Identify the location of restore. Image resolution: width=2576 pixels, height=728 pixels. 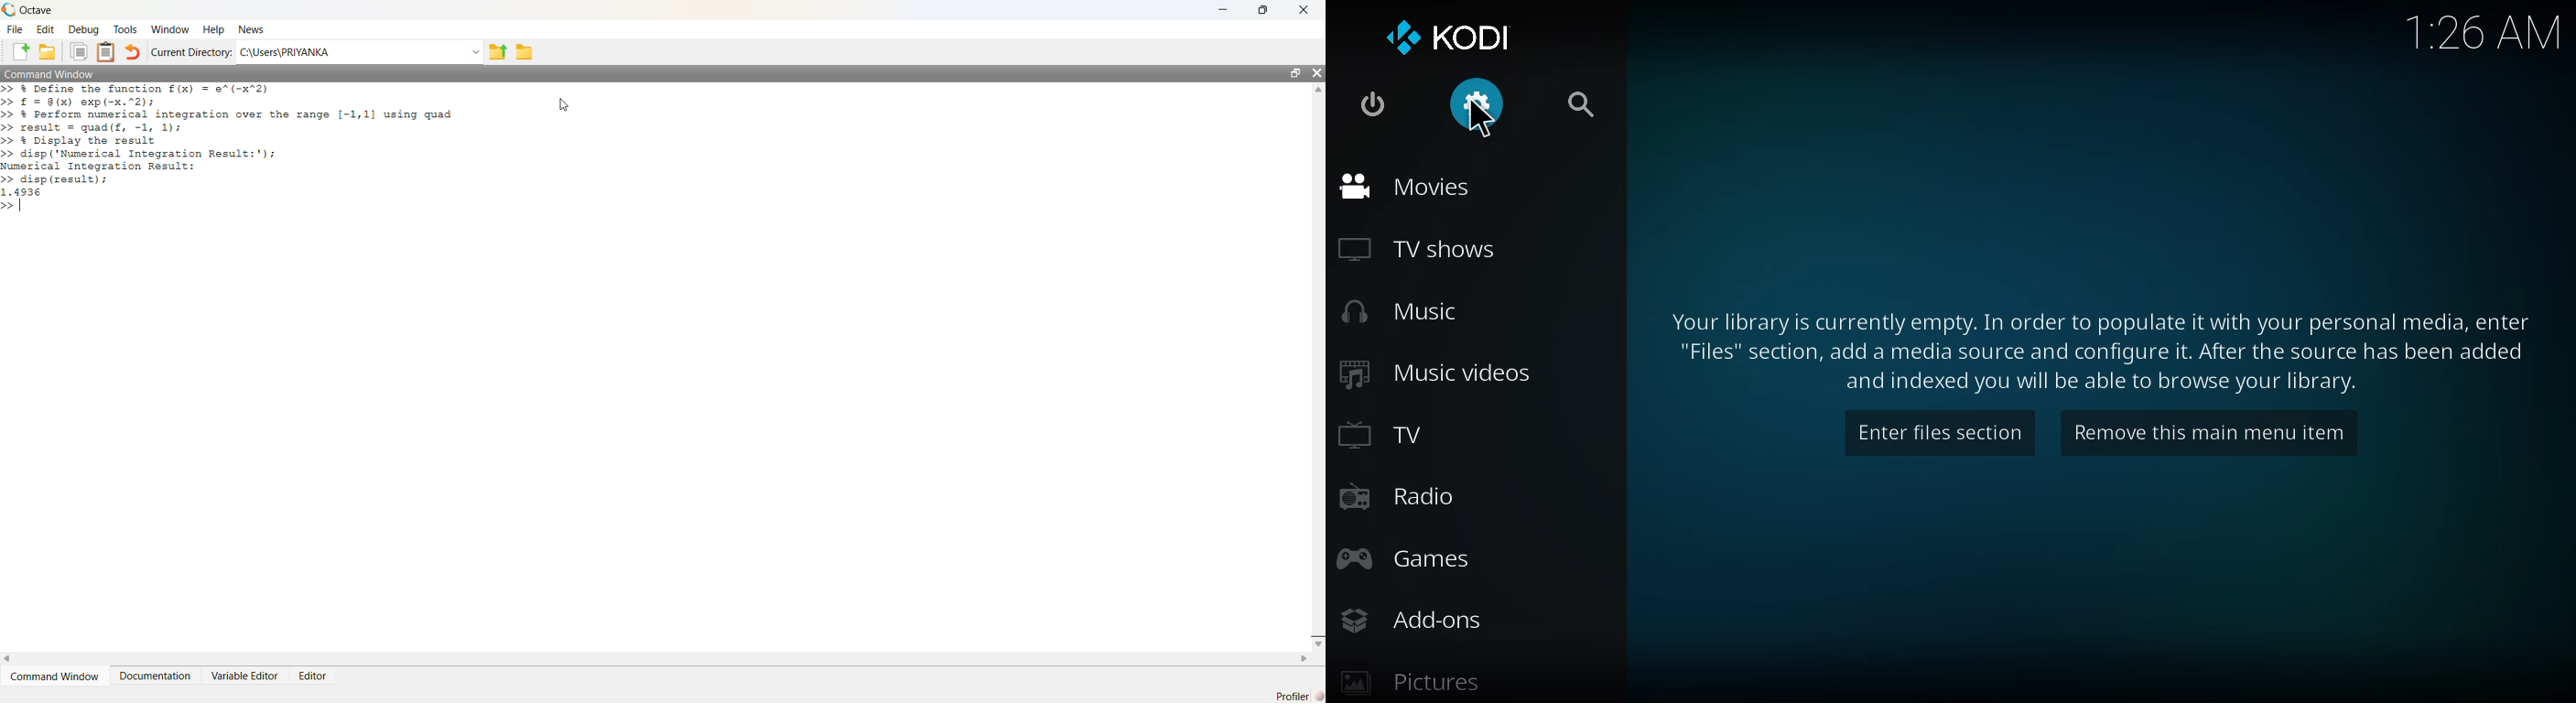
(1296, 73).